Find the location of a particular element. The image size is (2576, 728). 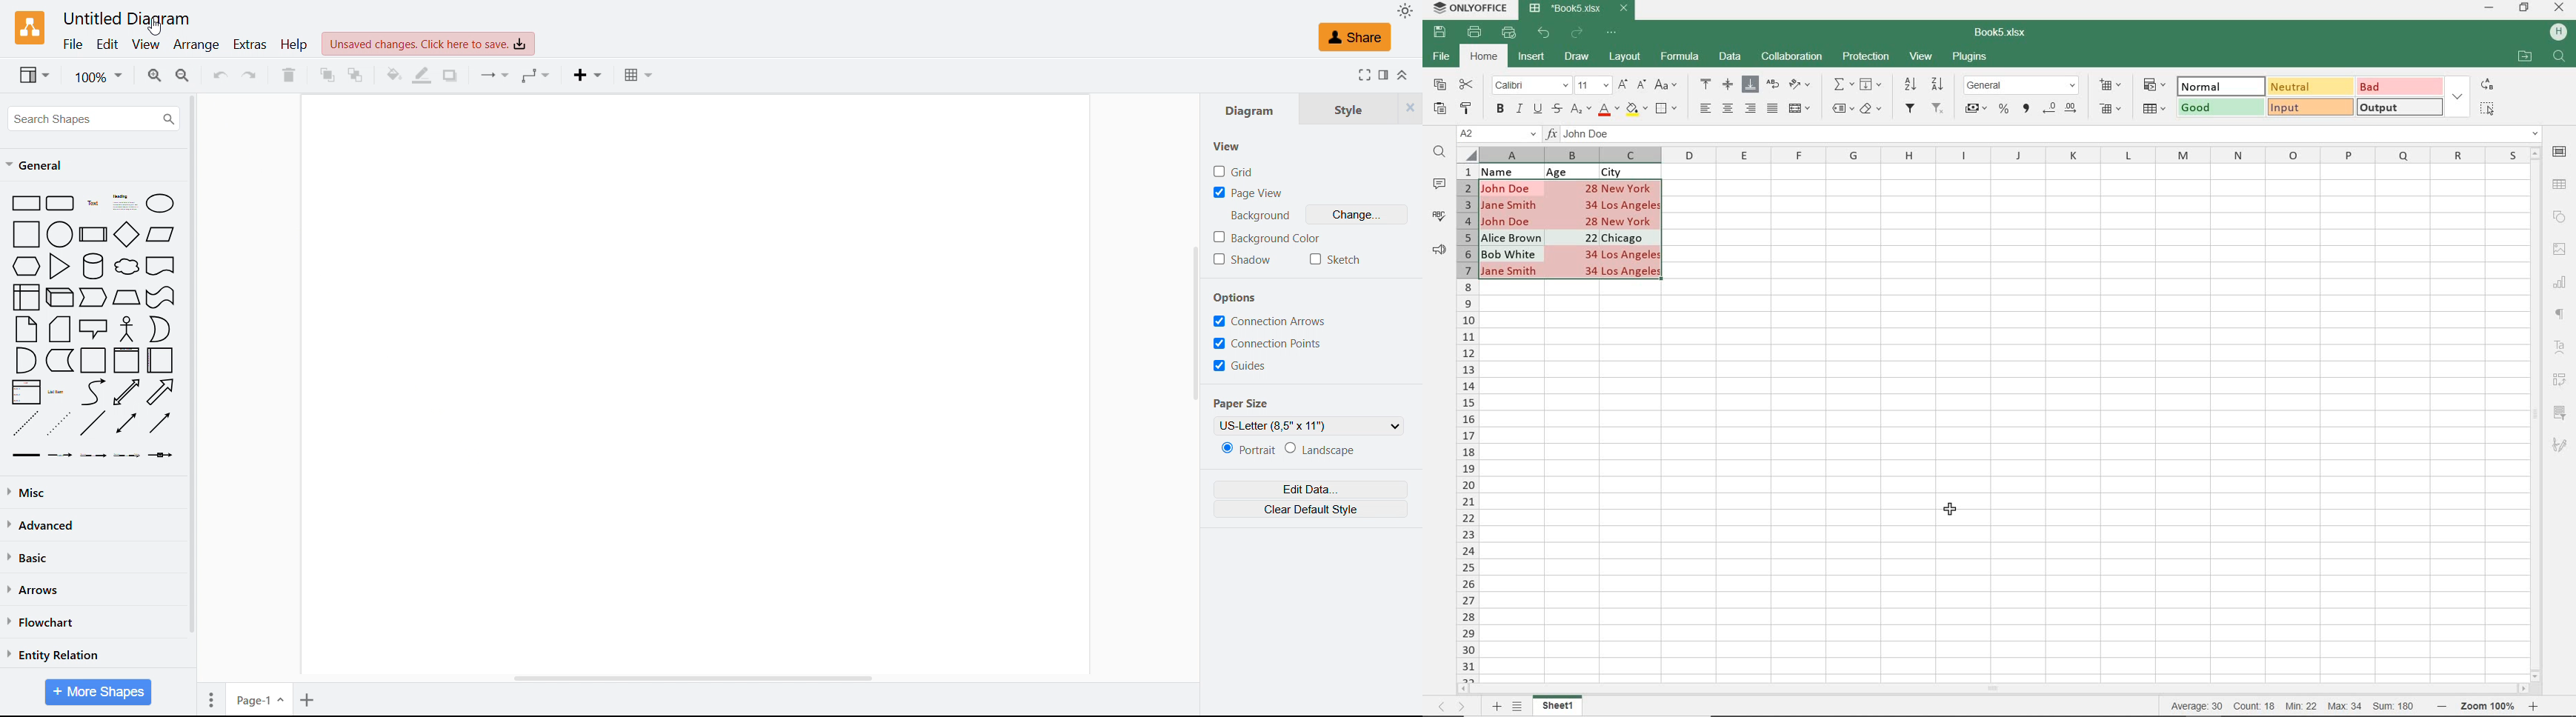

Advanced  is located at coordinates (44, 525).